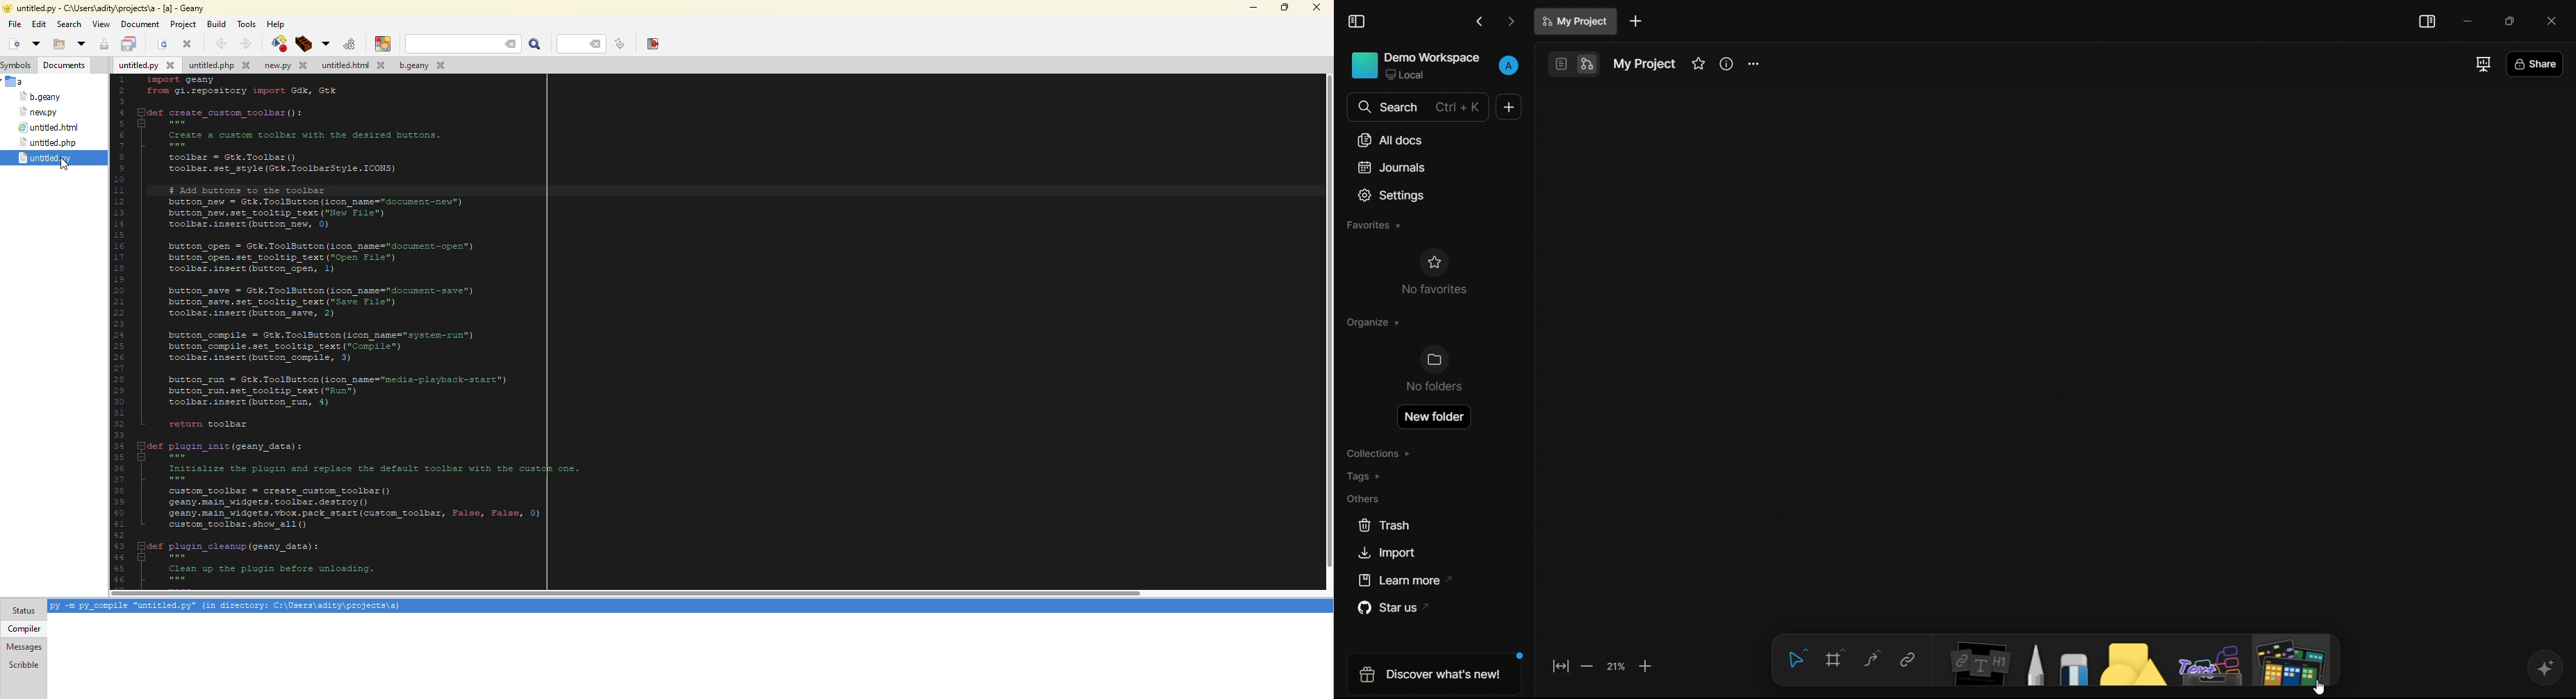 The image size is (2576, 700). What do you see at coordinates (1434, 371) in the screenshot?
I see `no folders` at bounding box center [1434, 371].